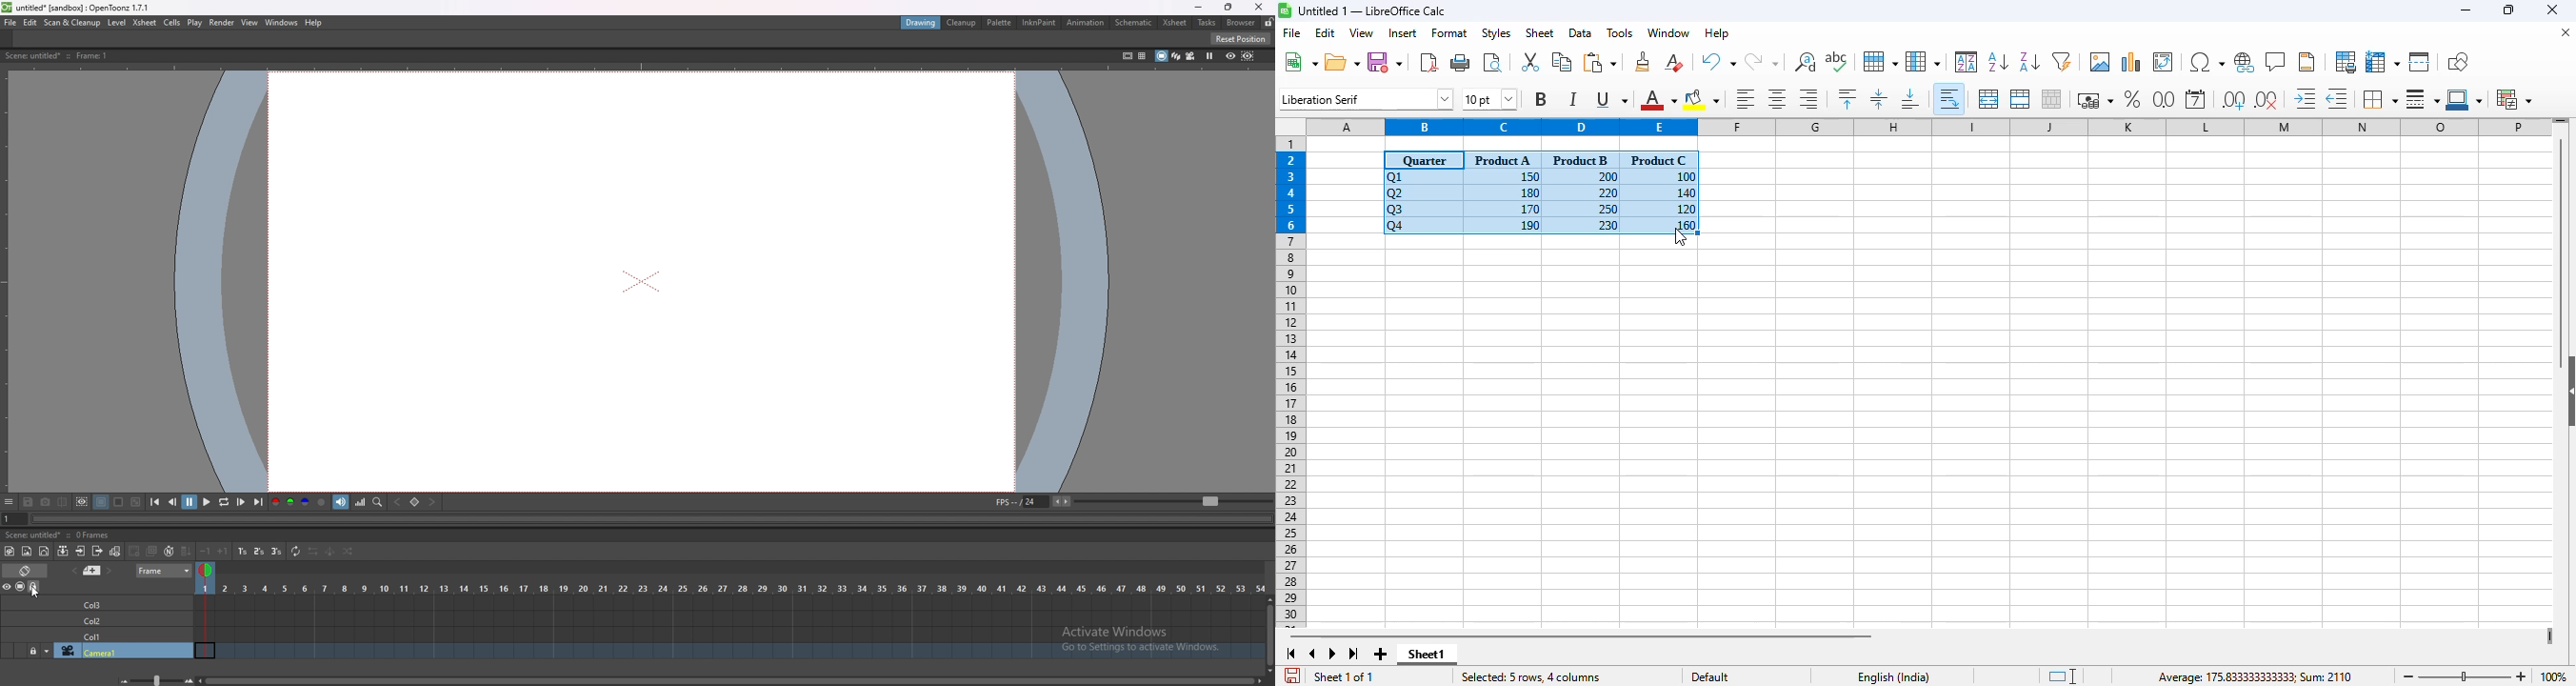  What do you see at coordinates (2266, 99) in the screenshot?
I see `delete decimal` at bounding box center [2266, 99].